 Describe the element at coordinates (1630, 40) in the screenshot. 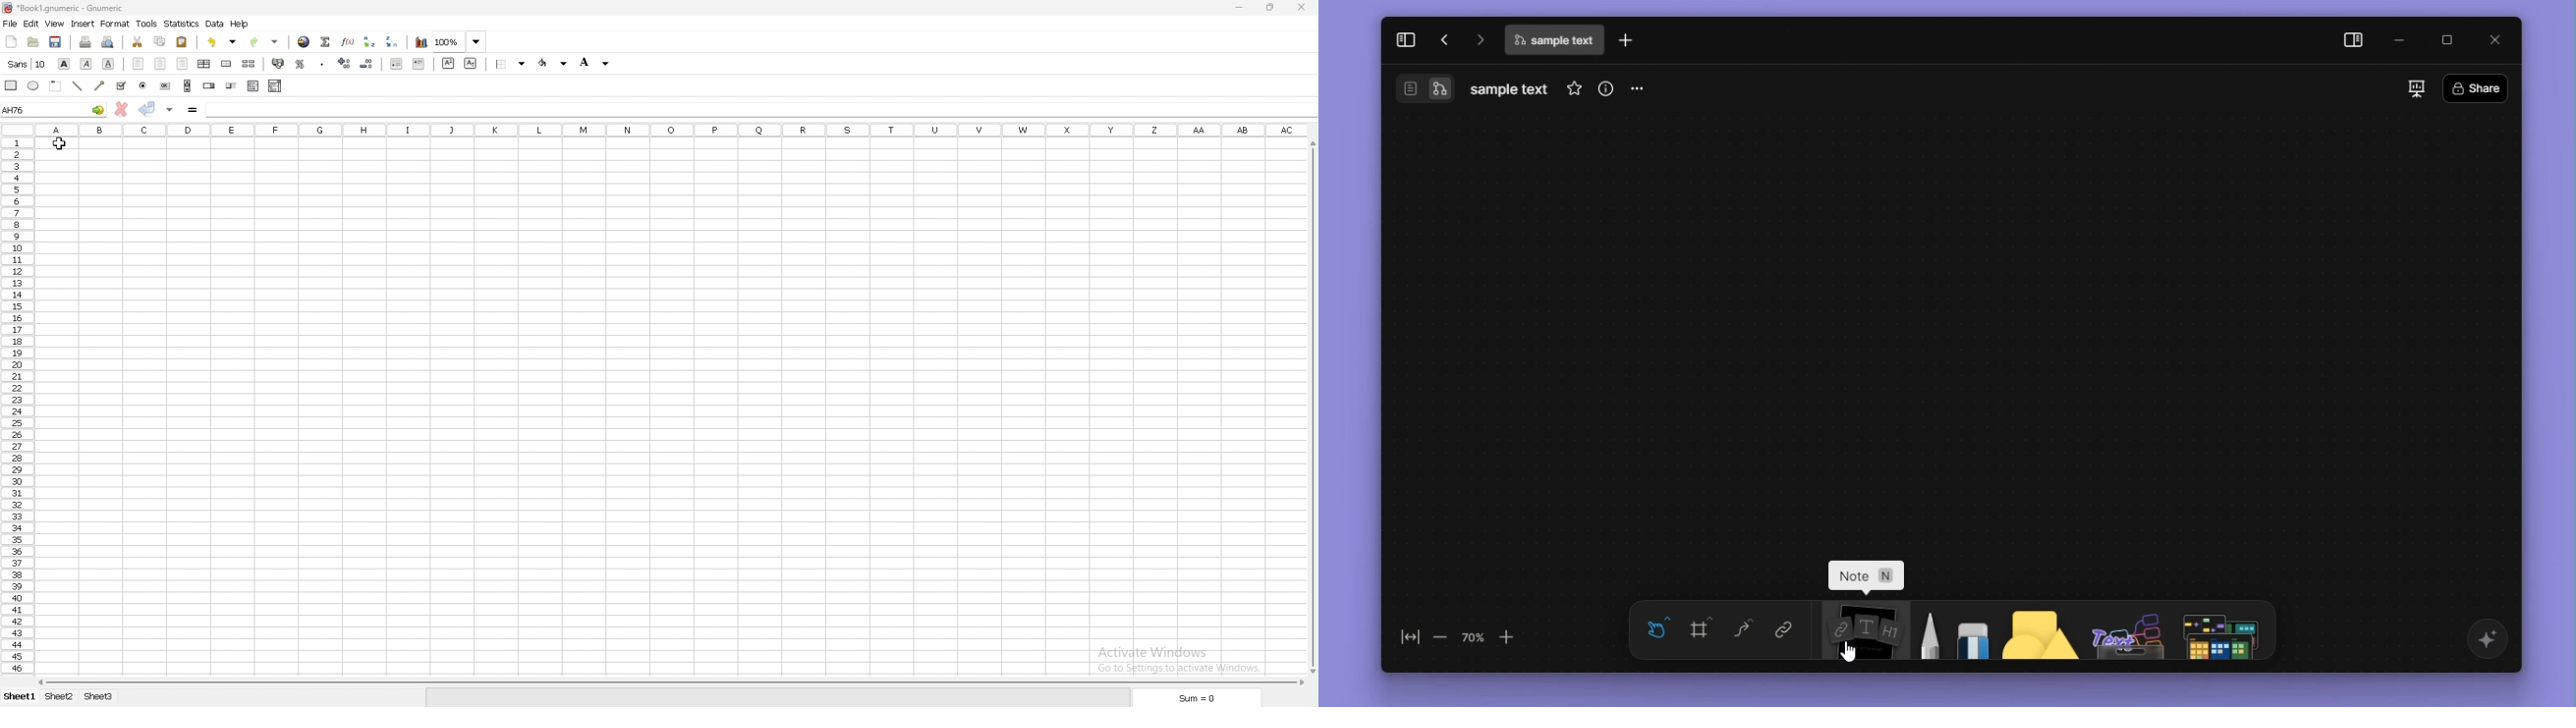

I see `new tab` at that location.